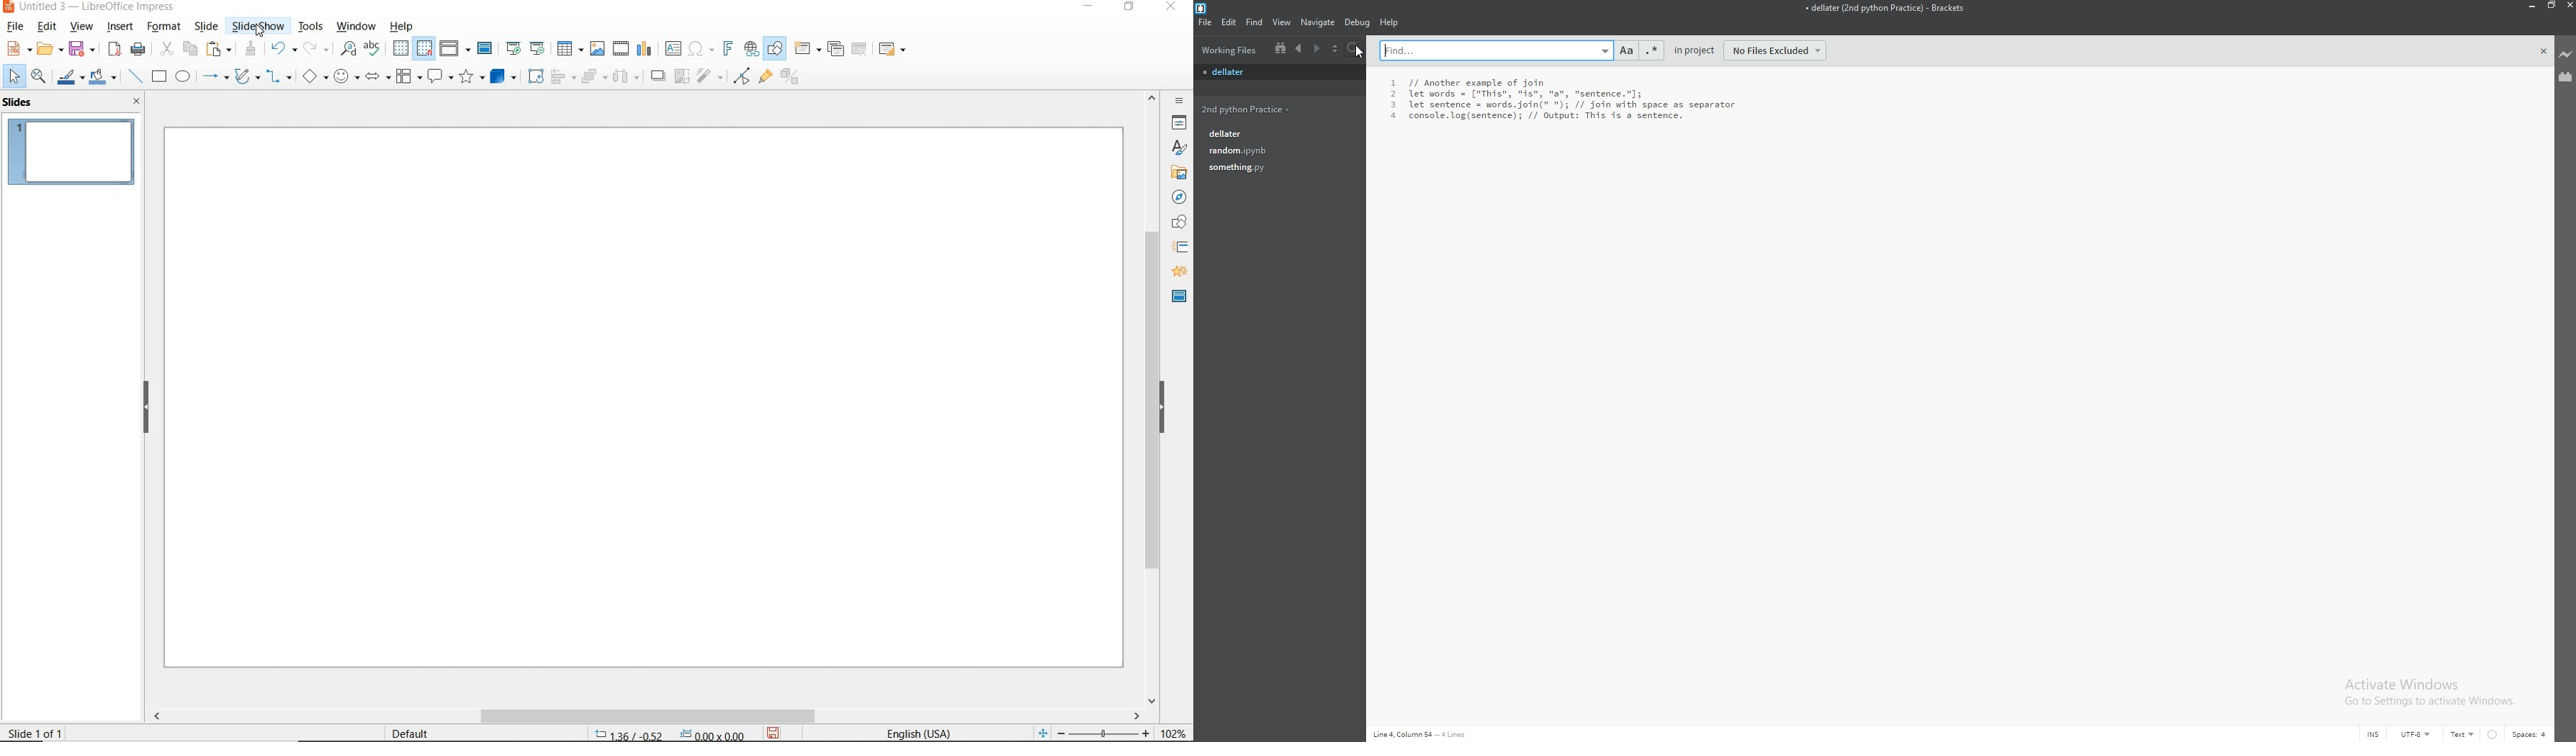  What do you see at coordinates (1275, 152) in the screenshot?
I see `random.py` at bounding box center [1275, 152].